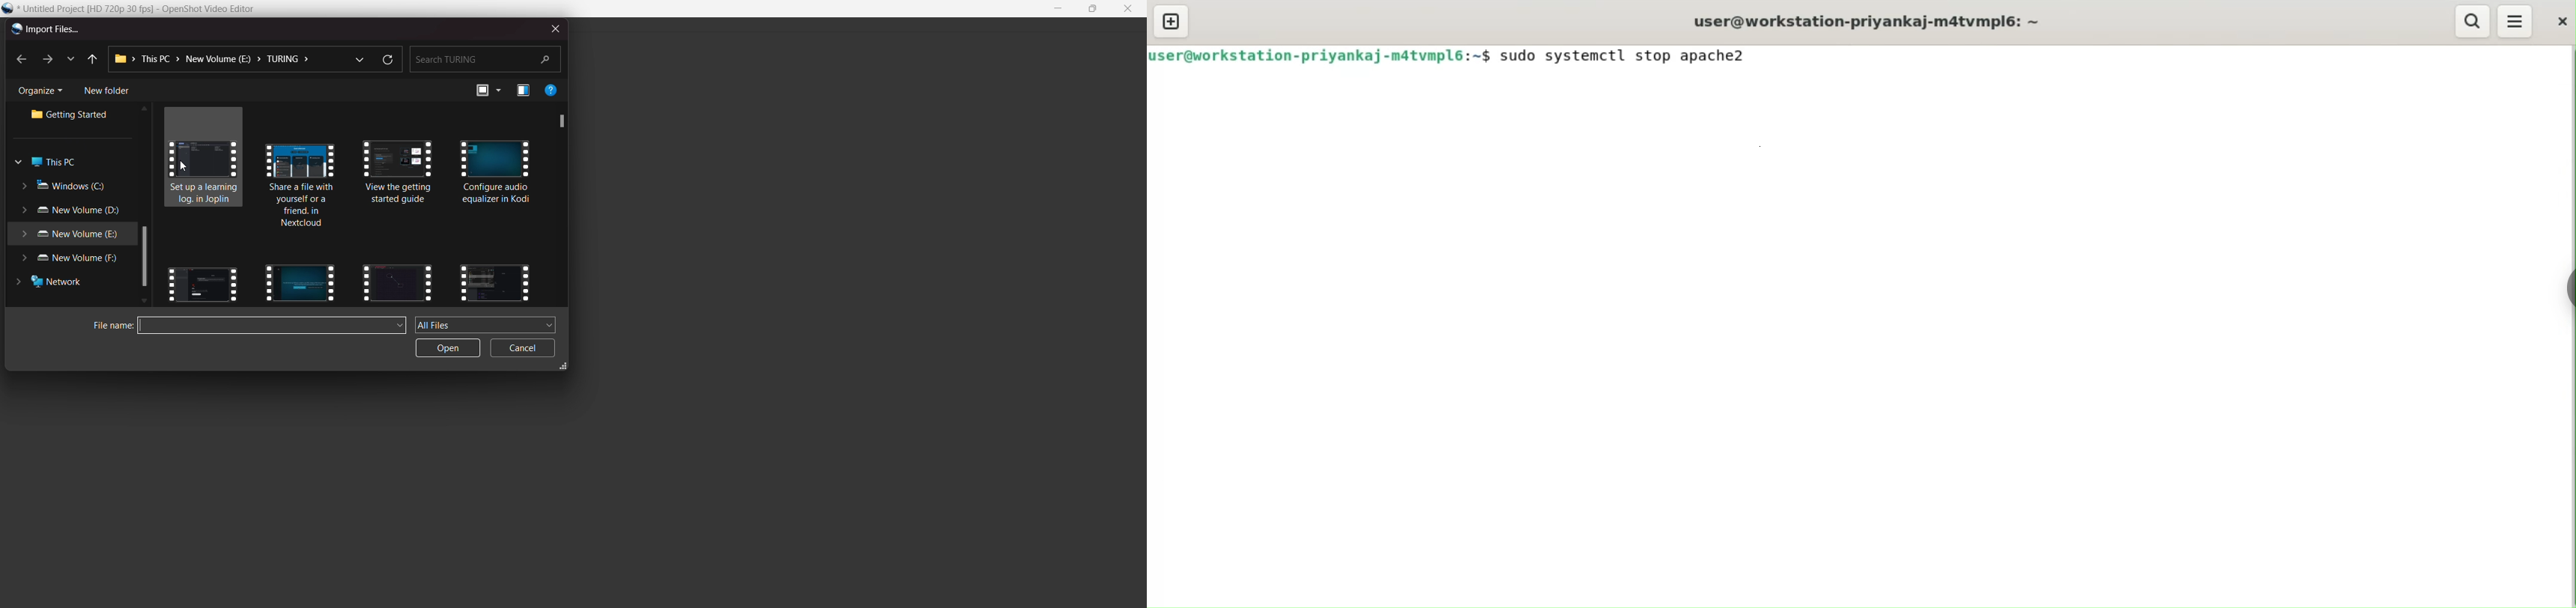 The width and height of the screenshot is (2576, 616). I want to click on videos, so click(398, 281).